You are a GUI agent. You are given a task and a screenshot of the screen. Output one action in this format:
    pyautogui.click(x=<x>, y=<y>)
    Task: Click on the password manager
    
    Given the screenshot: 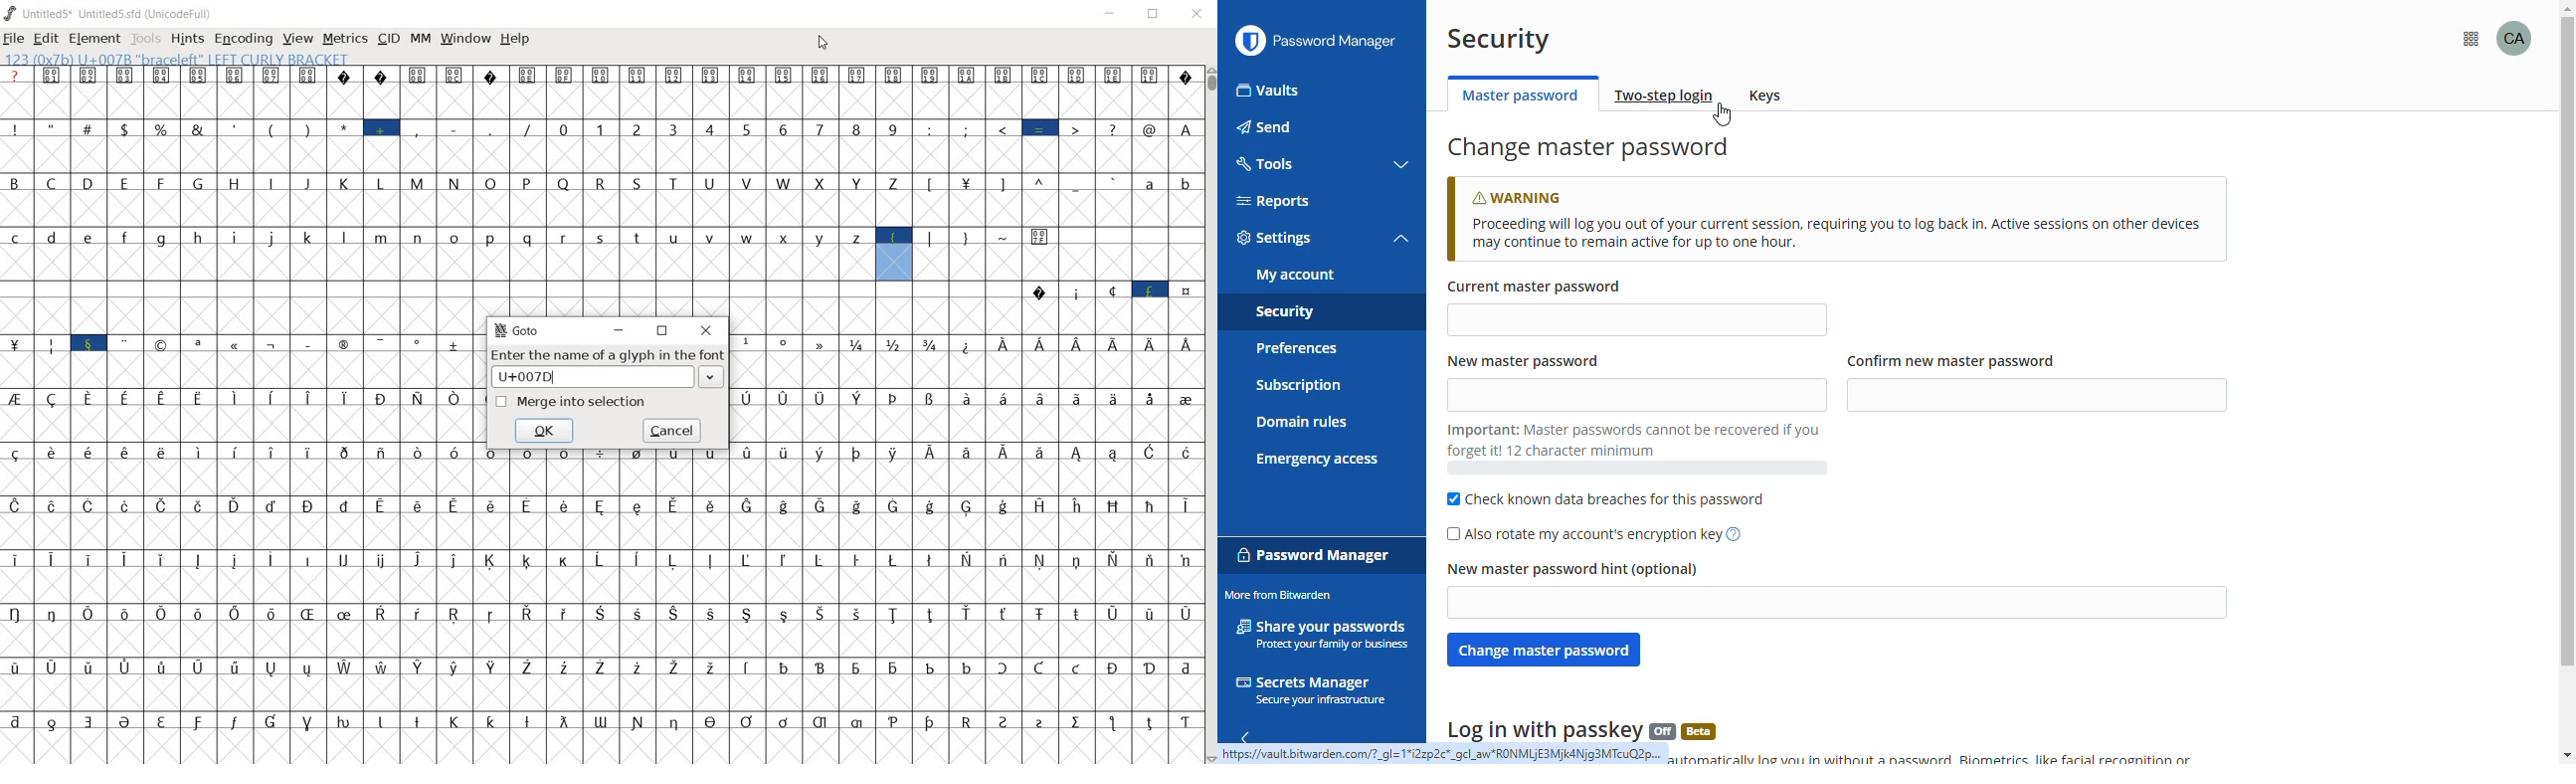 What is the action you would take?
    pyautogui.click(x=1314, y=553)
    